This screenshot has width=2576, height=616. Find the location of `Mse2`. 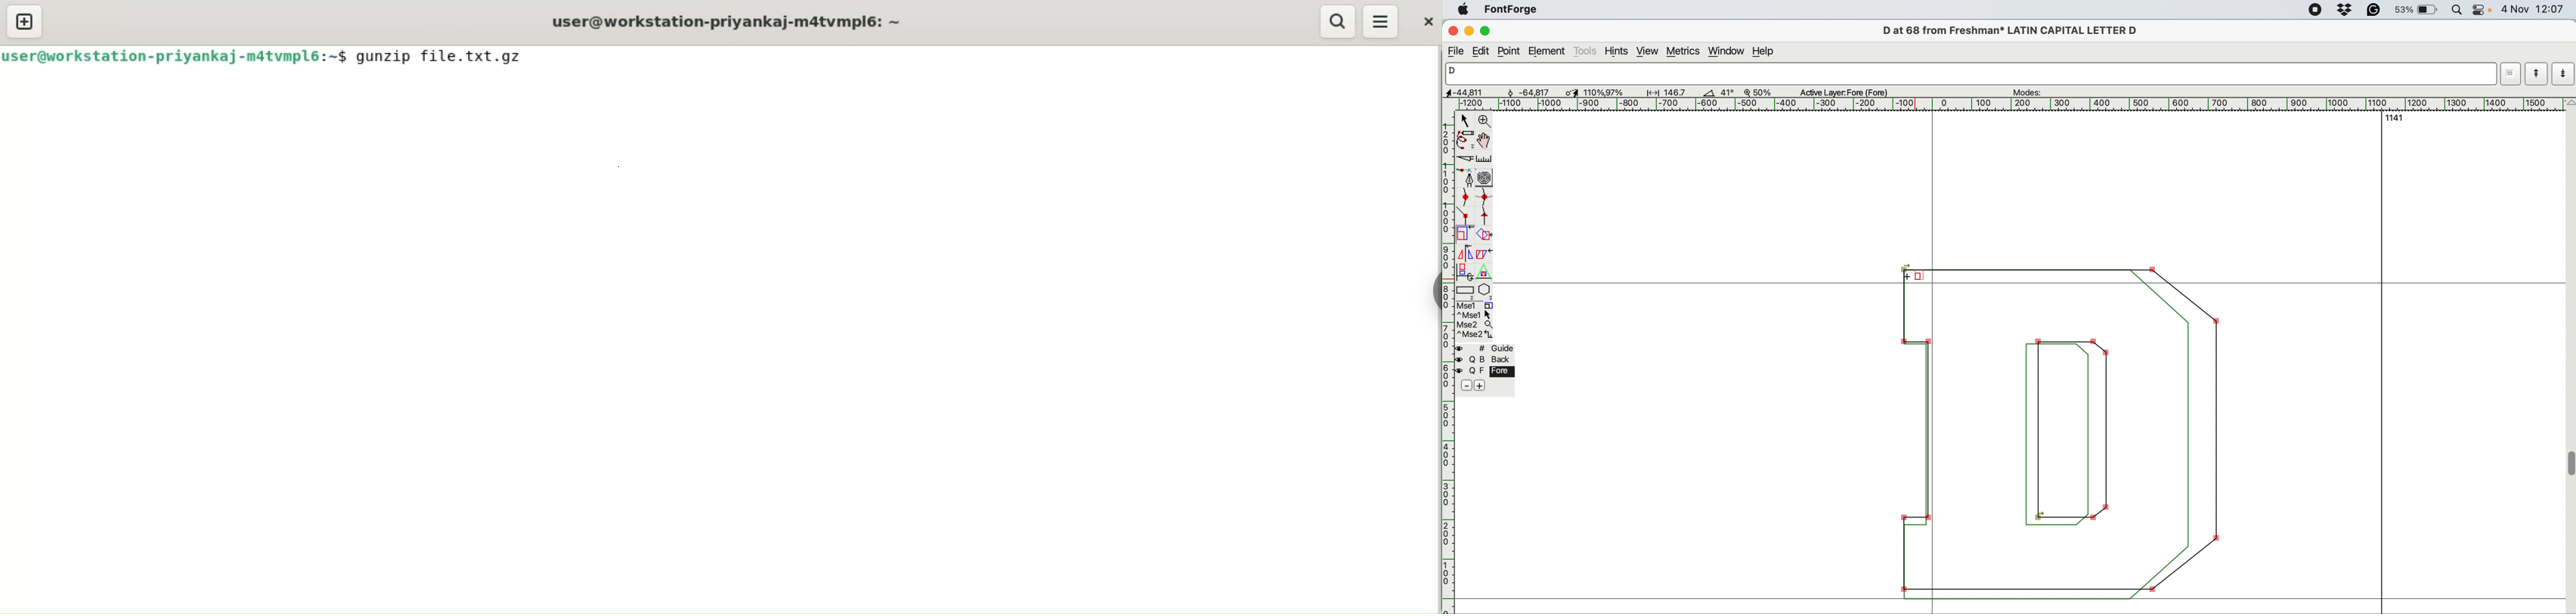

Mse2 is located at coordinates (1477, 324).